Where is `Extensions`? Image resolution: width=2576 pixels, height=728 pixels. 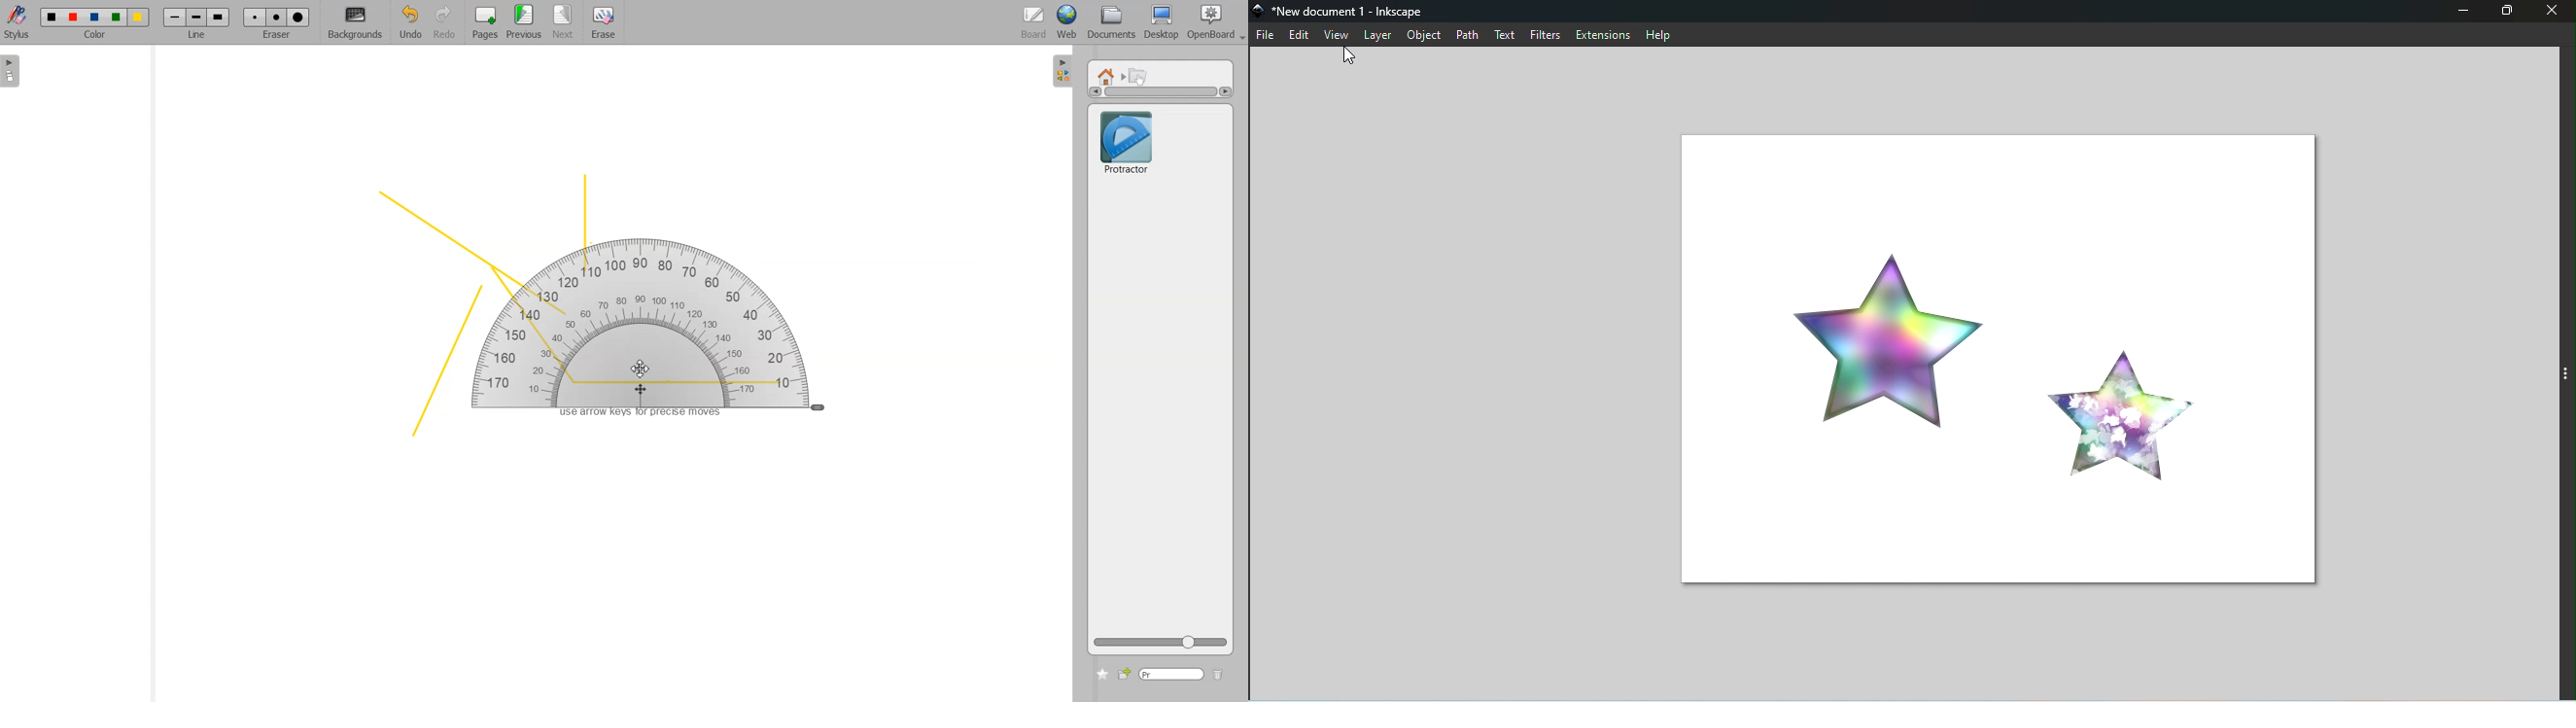
Extensions is located at coordinates (1600, 34).